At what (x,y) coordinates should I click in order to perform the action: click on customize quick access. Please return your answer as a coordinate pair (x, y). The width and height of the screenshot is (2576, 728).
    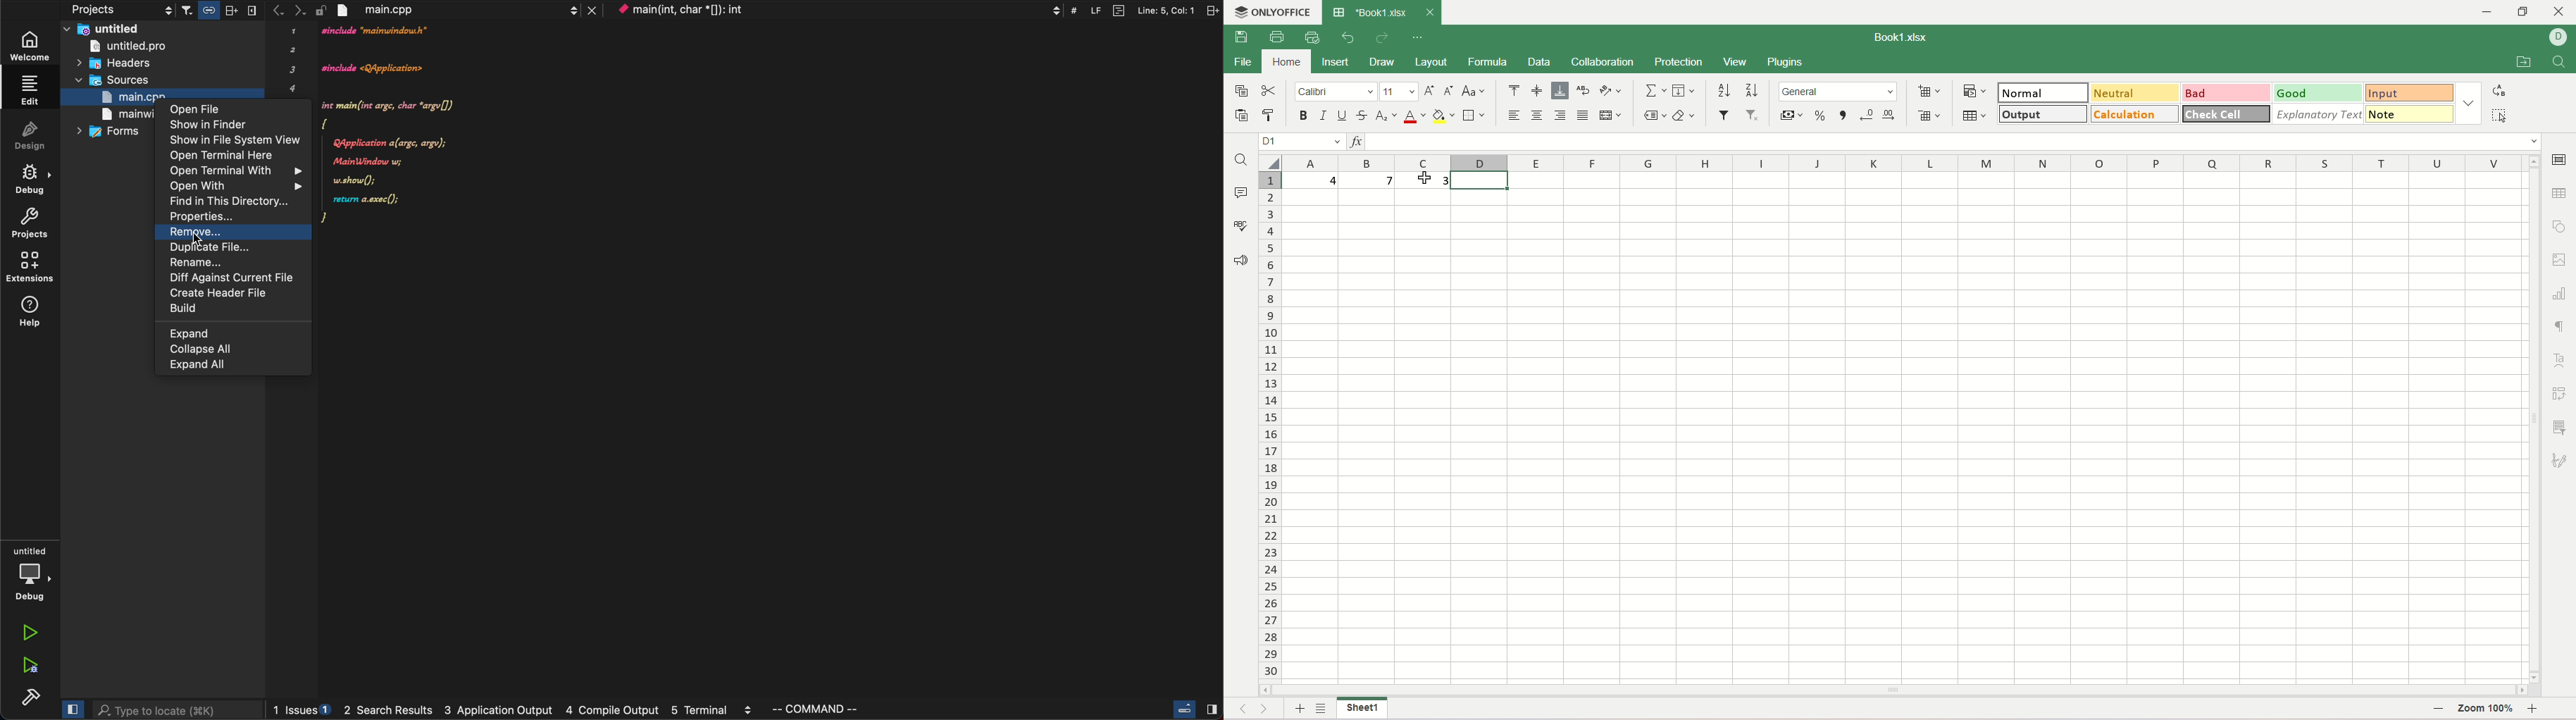
    Looking at the image, I should click on (1416, 37).